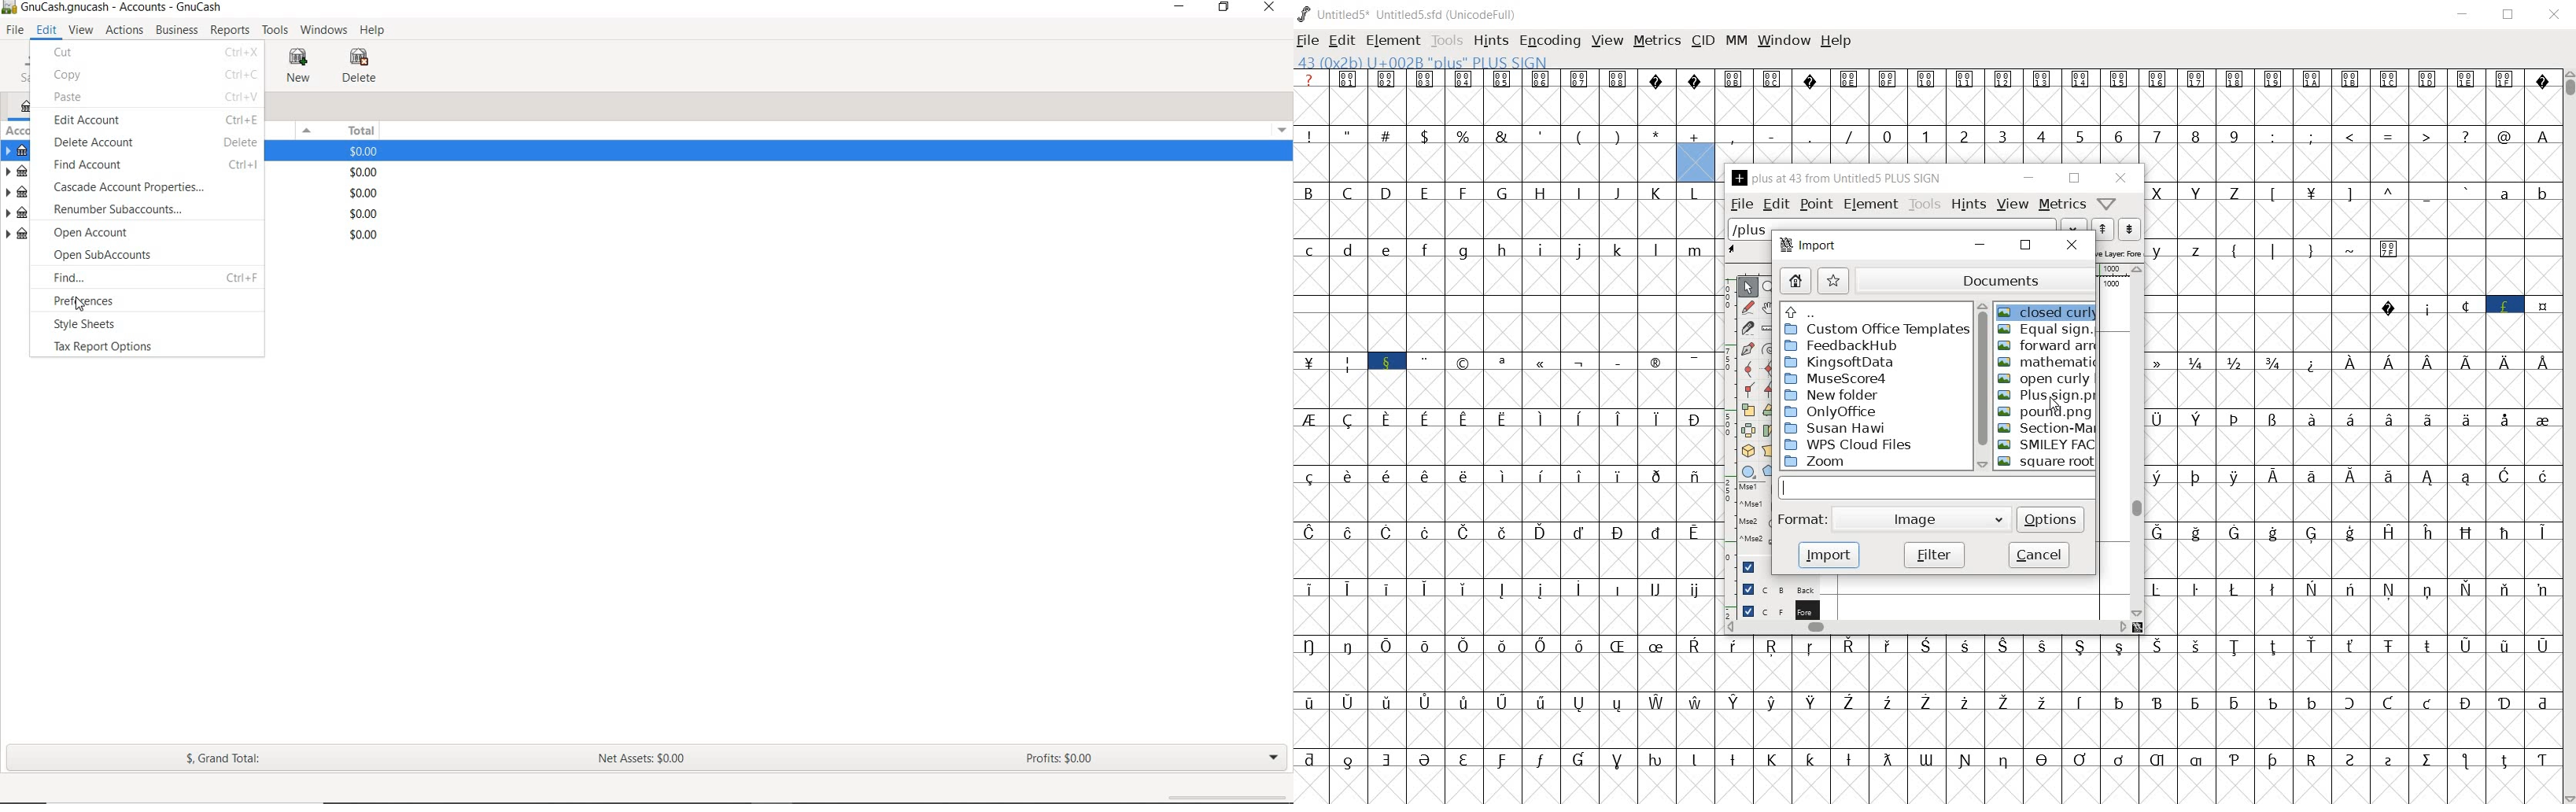  I want to click on | M
i, so click(1310, 382).